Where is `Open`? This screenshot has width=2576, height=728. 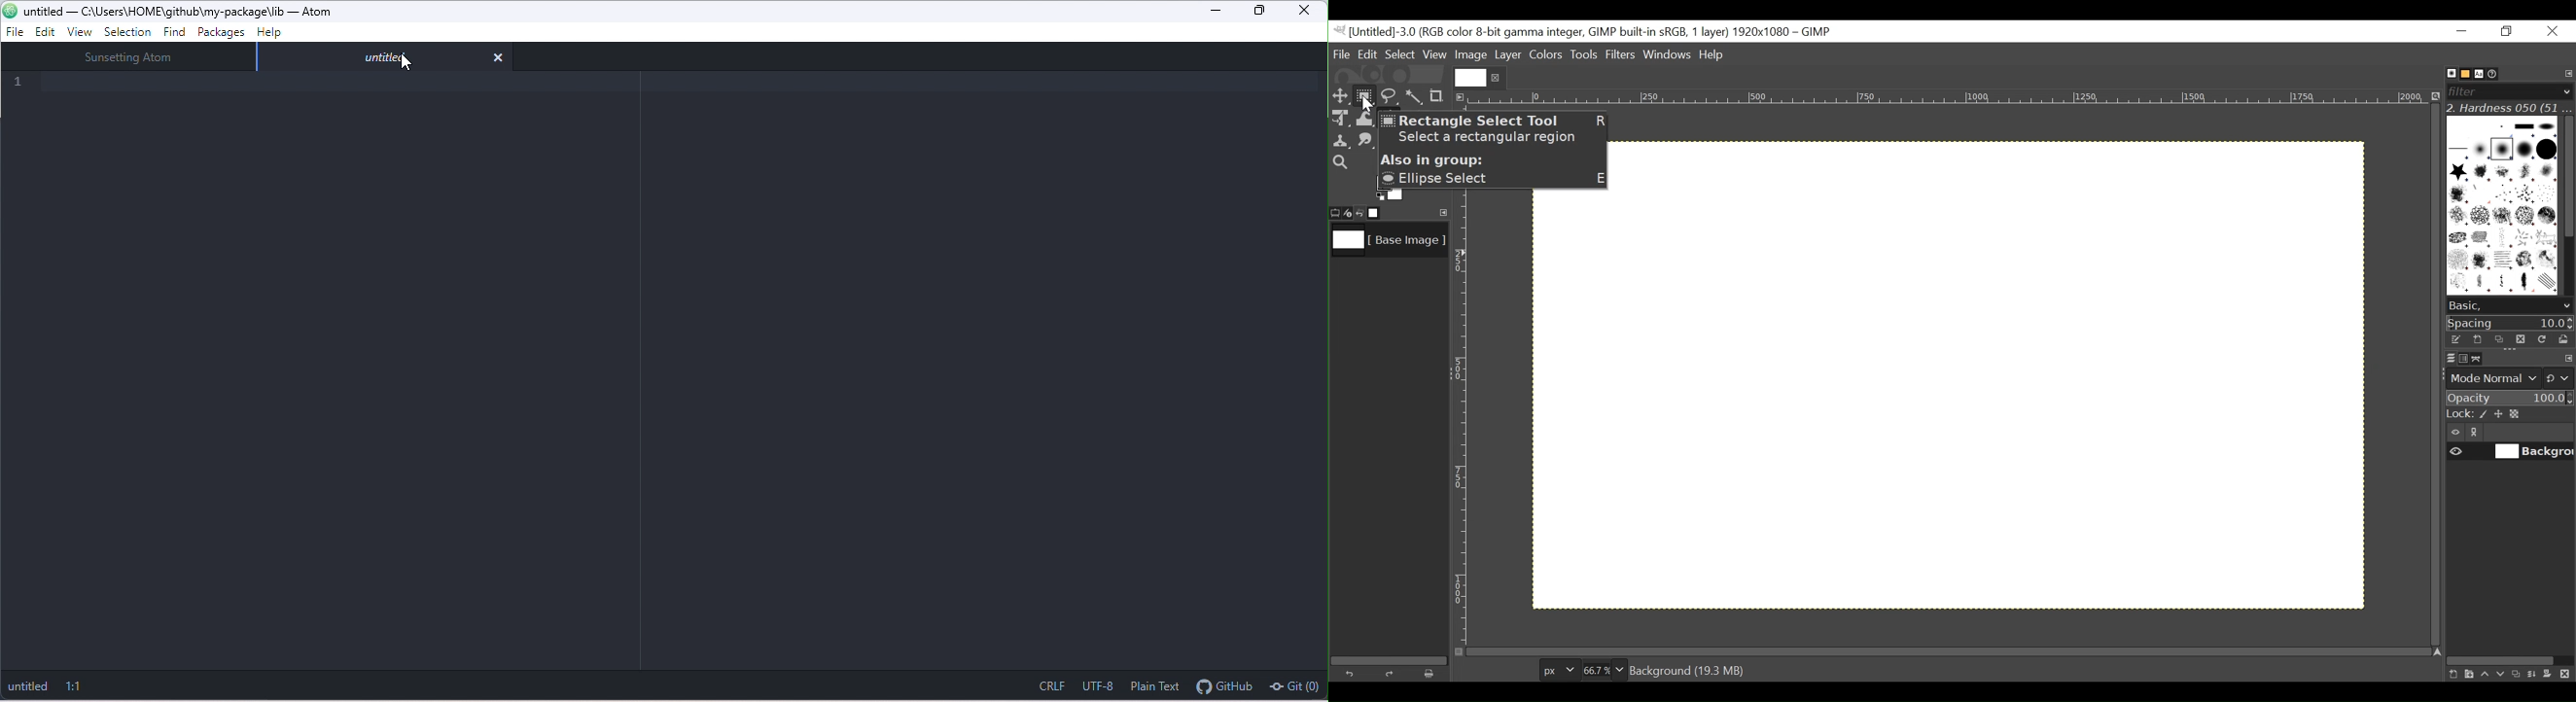 Open is located at coordinates (2561, 339).